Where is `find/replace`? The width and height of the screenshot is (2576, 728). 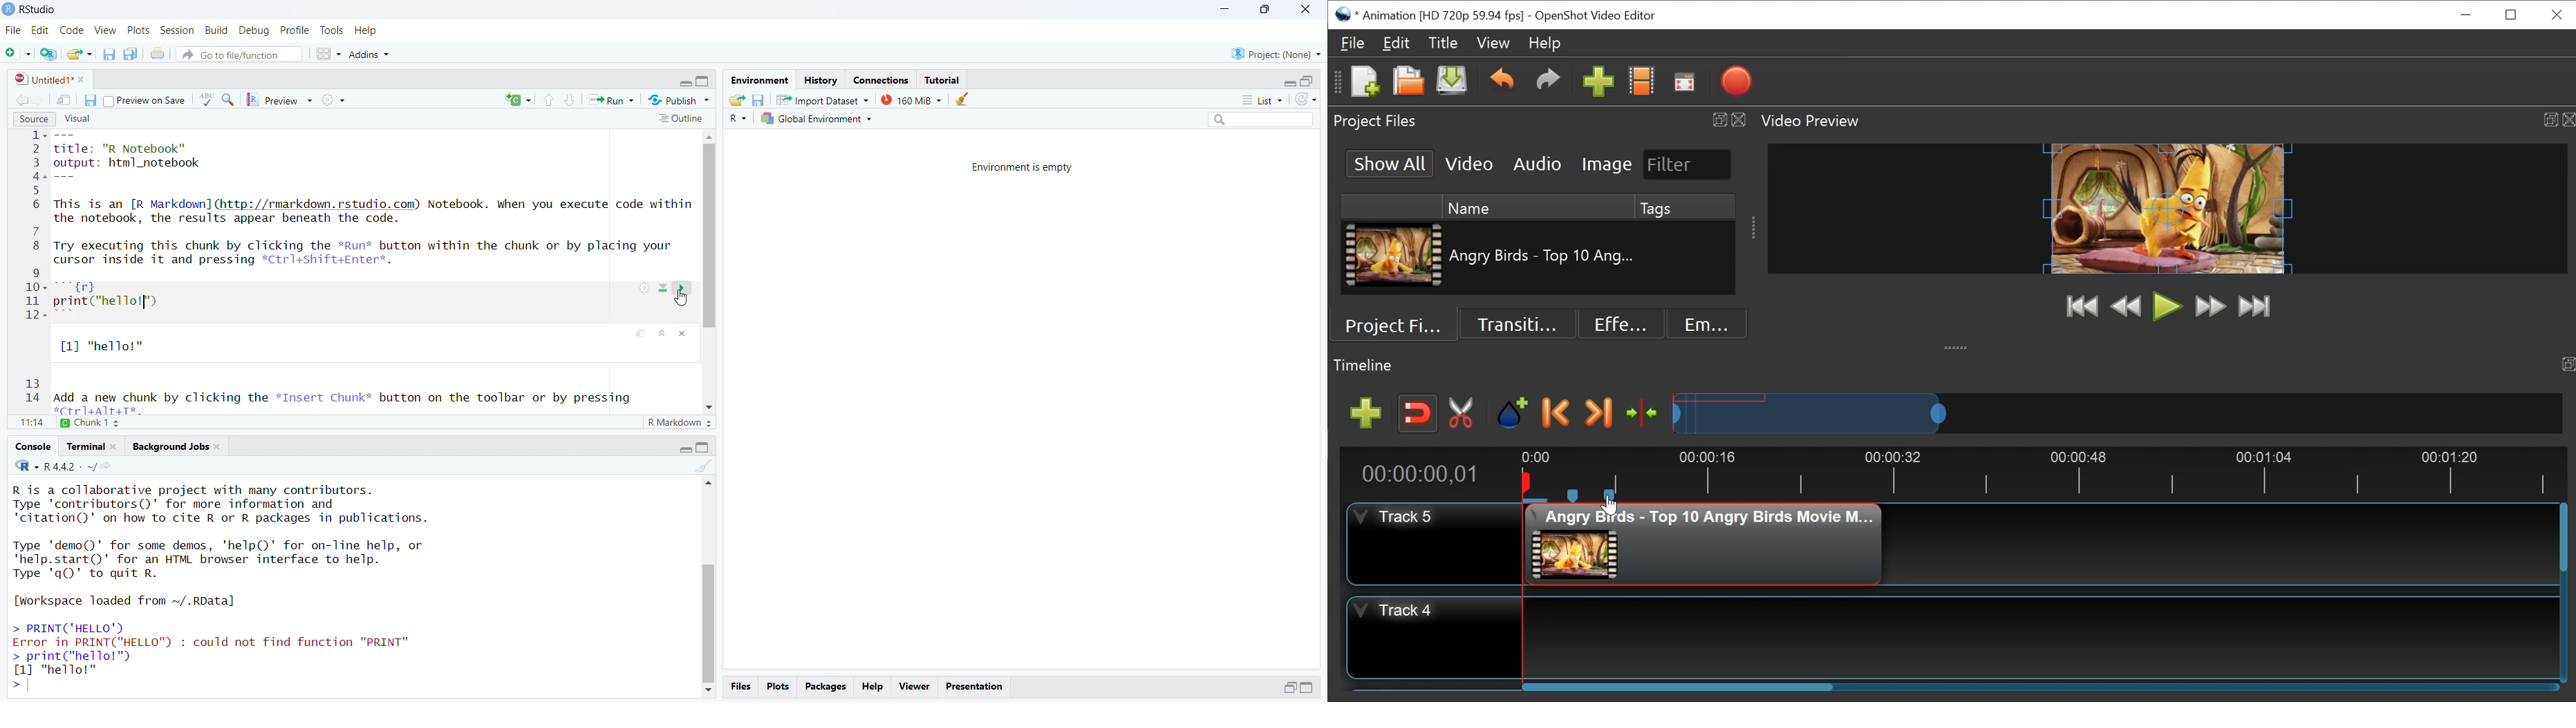 find/replace is located at coordinates (230, 102).